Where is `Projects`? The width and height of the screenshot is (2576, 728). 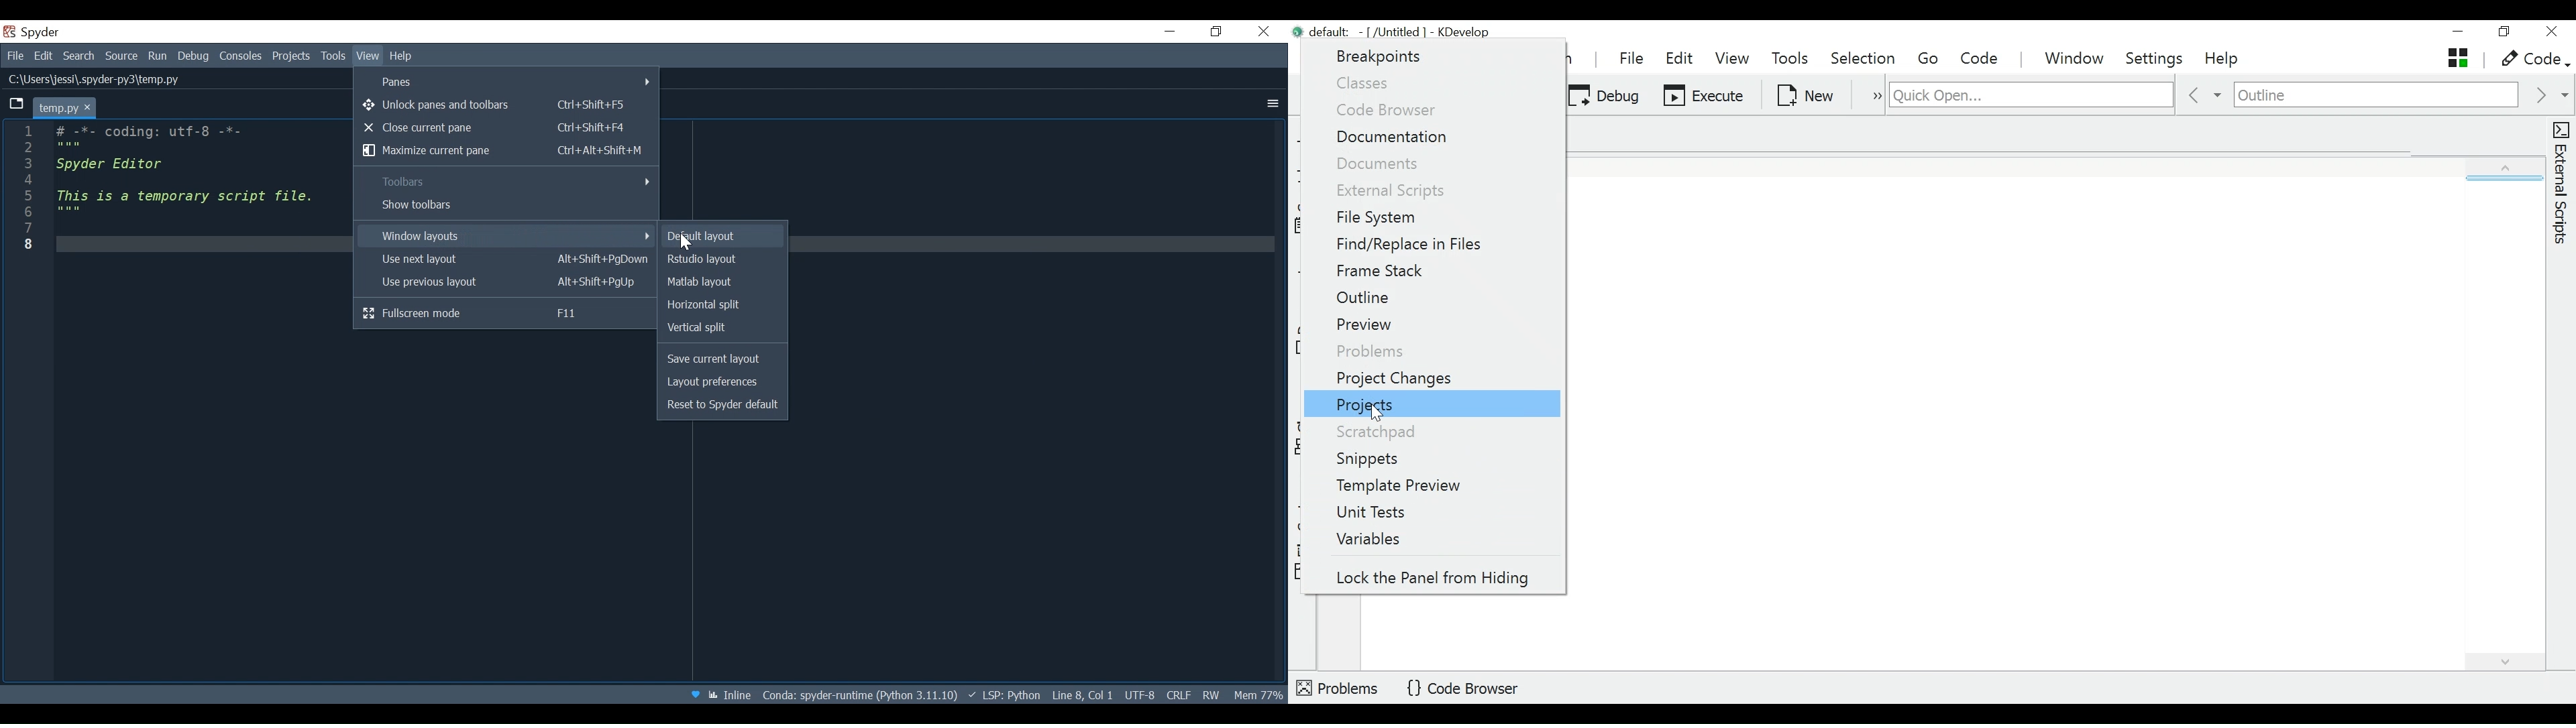 Projects is located at coordinates (292, 57).